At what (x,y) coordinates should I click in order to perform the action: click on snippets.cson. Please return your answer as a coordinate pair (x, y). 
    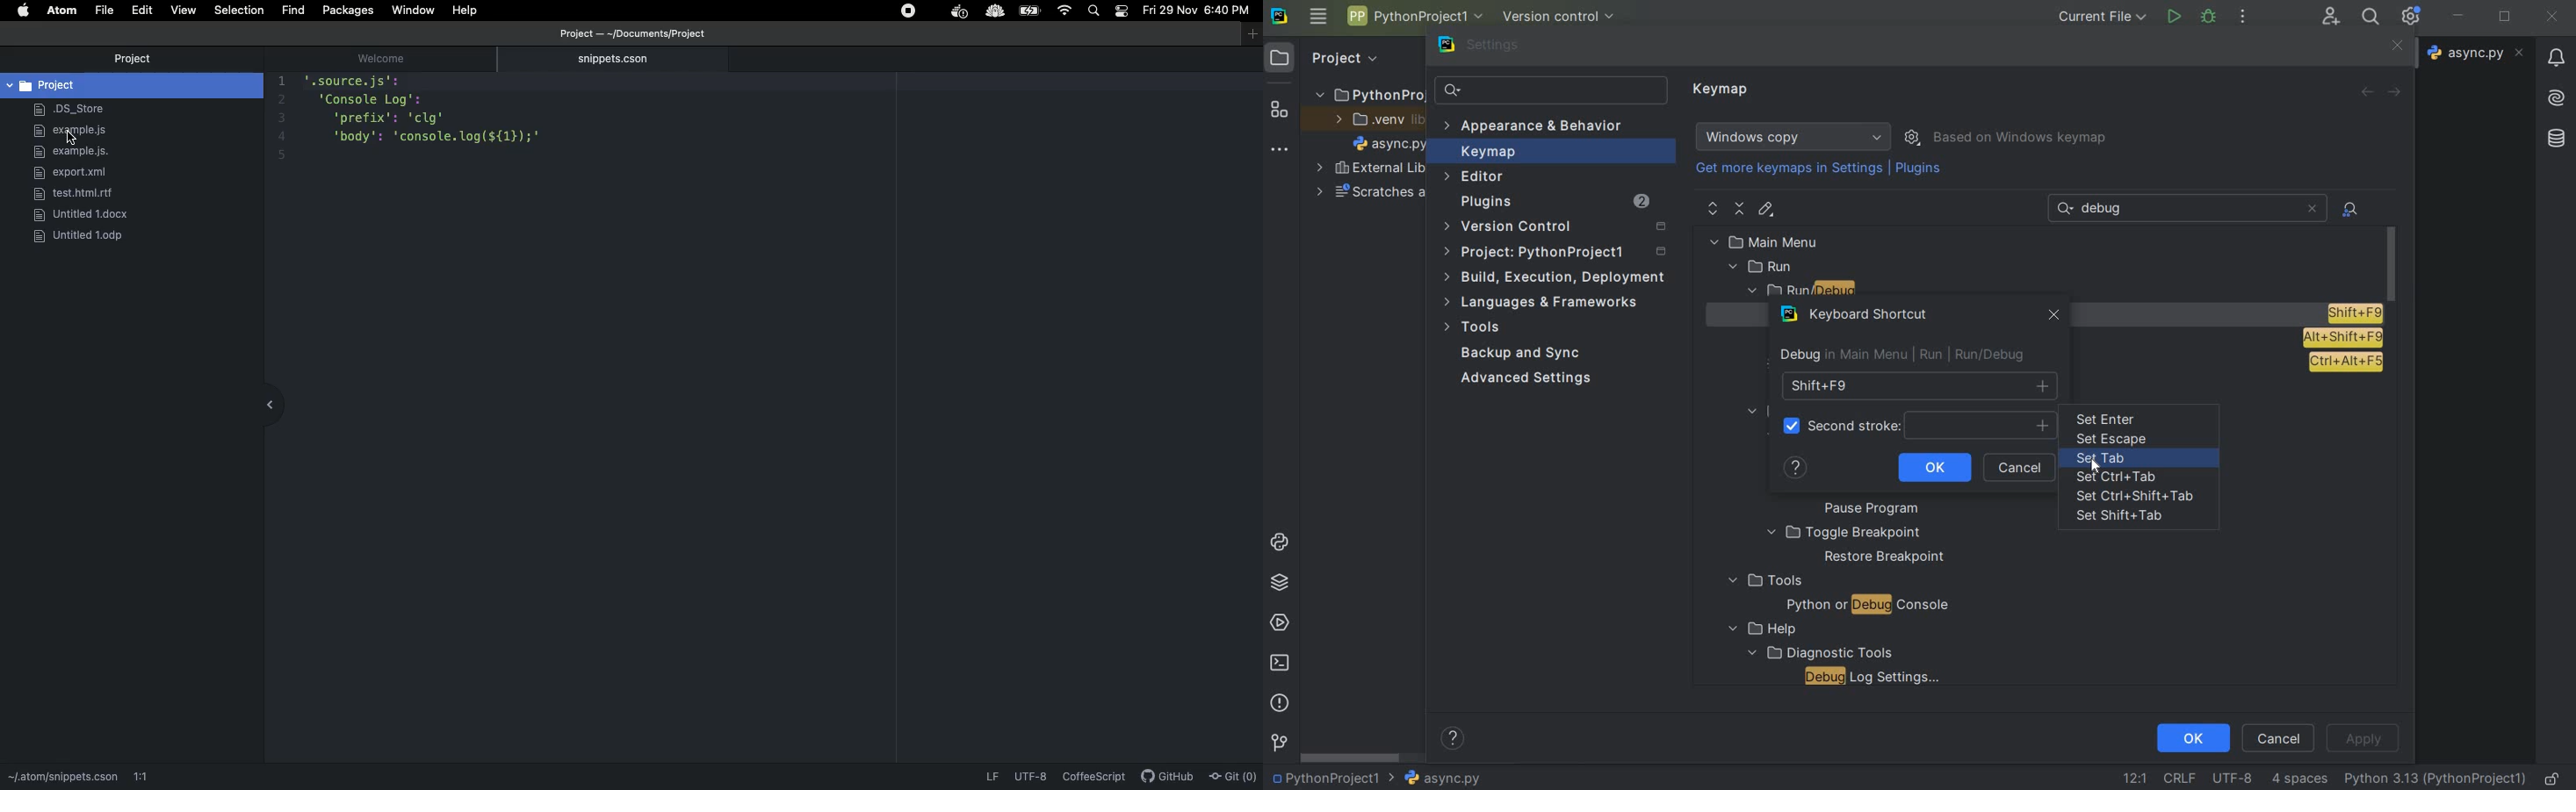
    Looking at the image, I should click on (629, 60).